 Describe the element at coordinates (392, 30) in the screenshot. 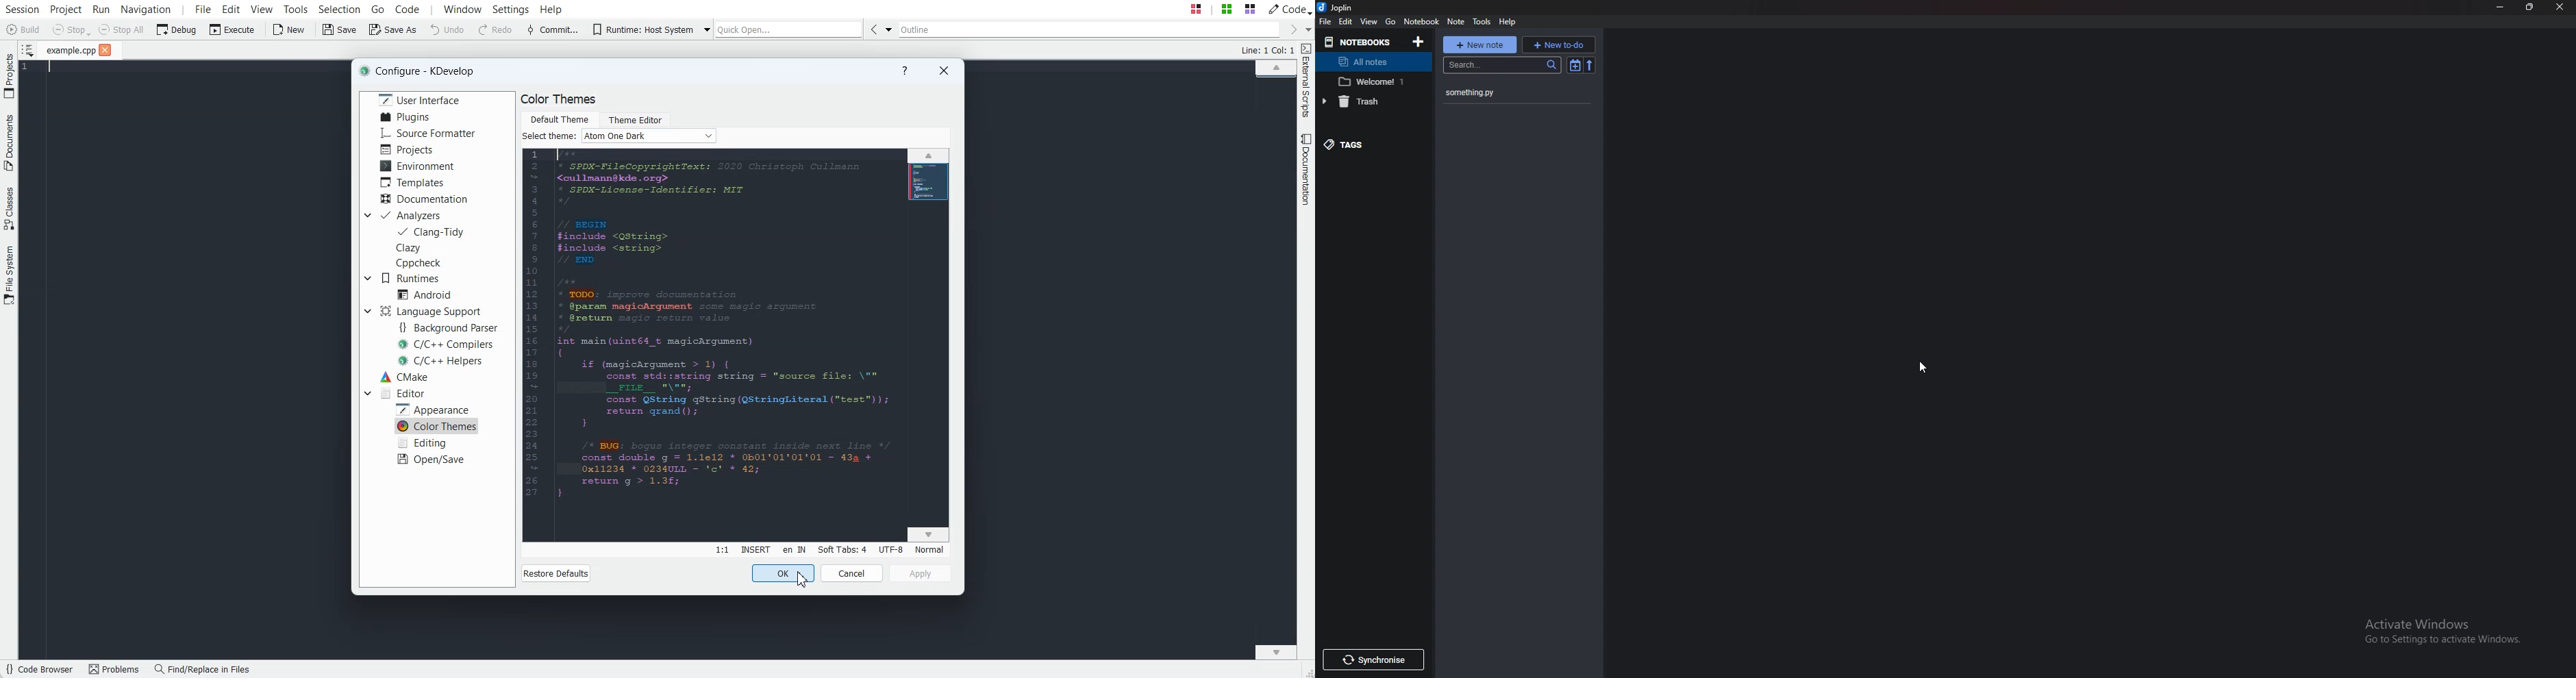

I see `Save As` at that location.